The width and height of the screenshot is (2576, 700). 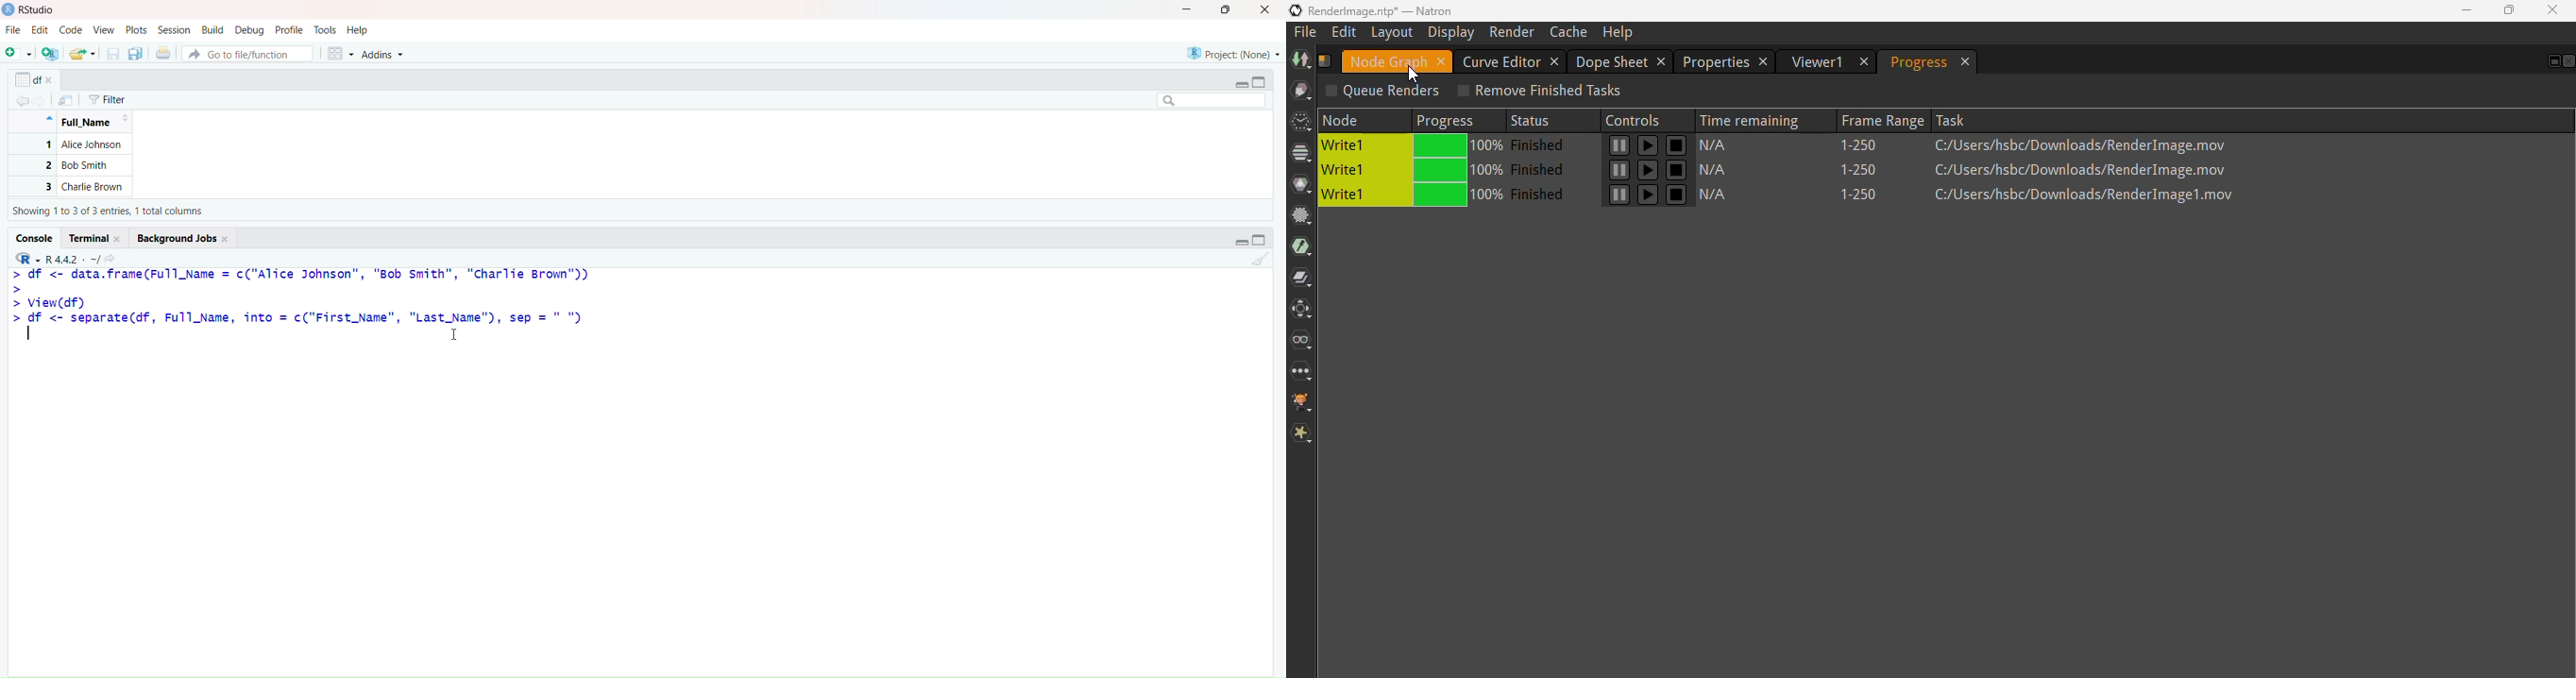 What do you see at coordinates (2086, 145) in the screenshot?
I see `task location` at bounding box center [2086, 145].